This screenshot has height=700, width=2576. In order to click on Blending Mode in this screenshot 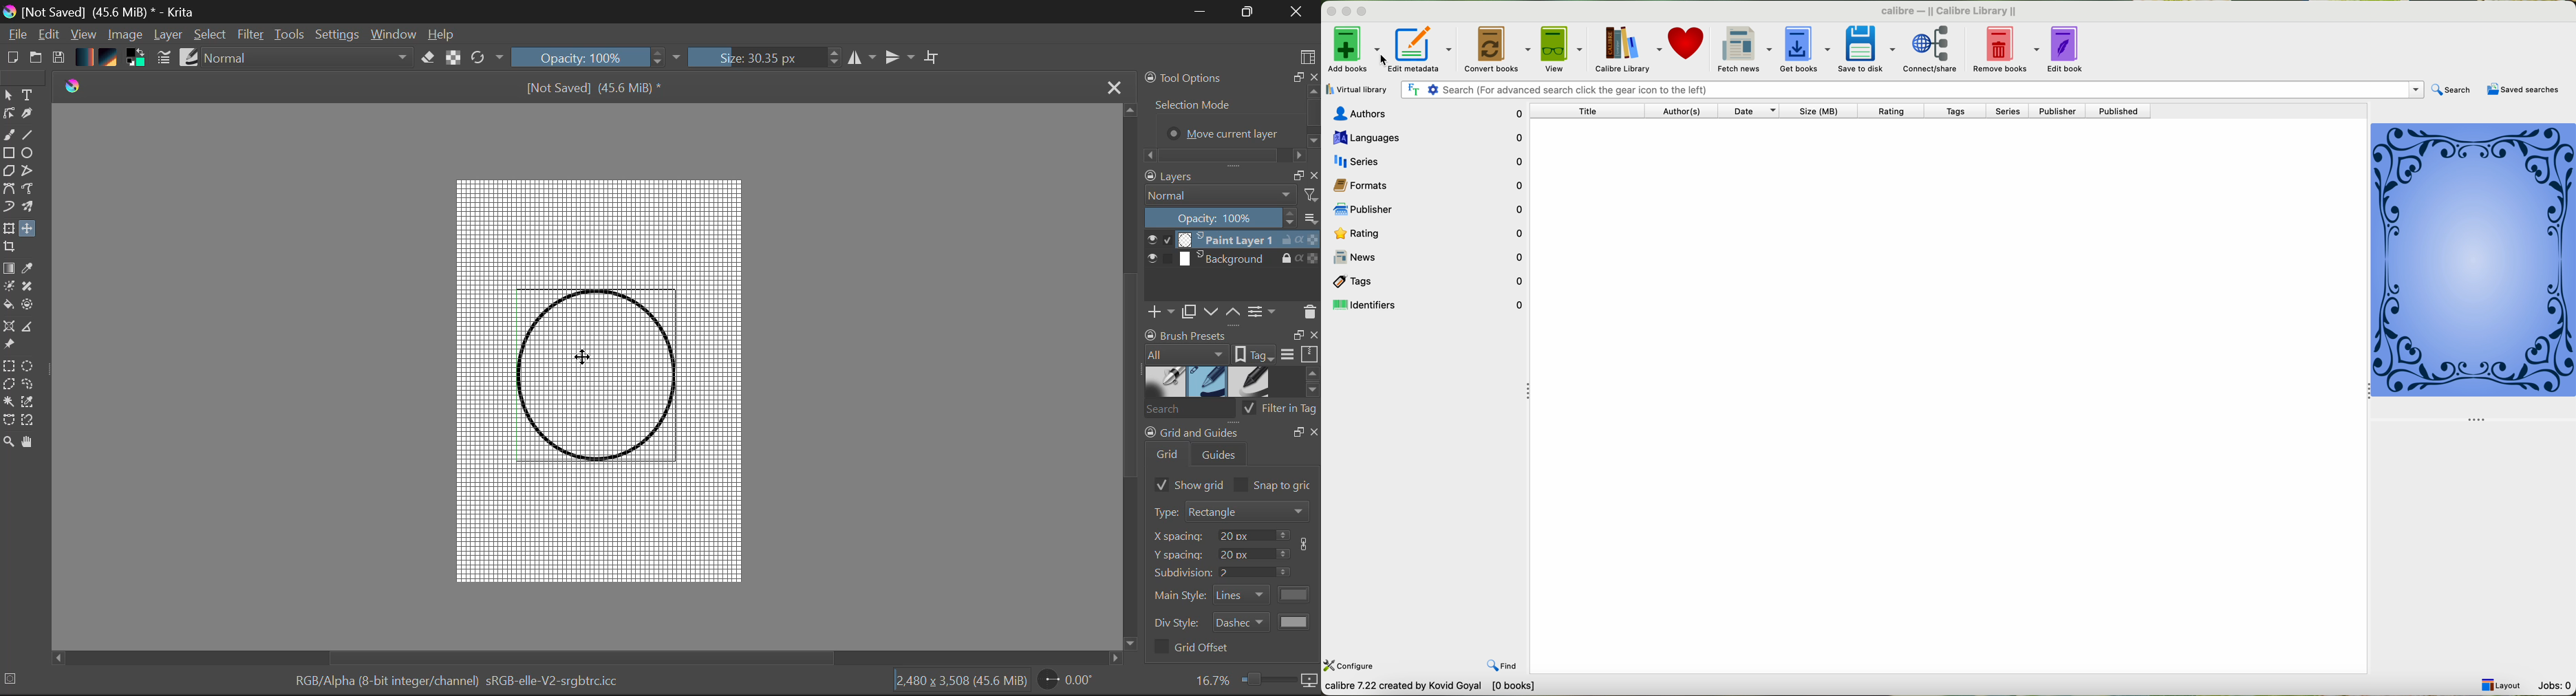, I will do `click(1231, 195)`.